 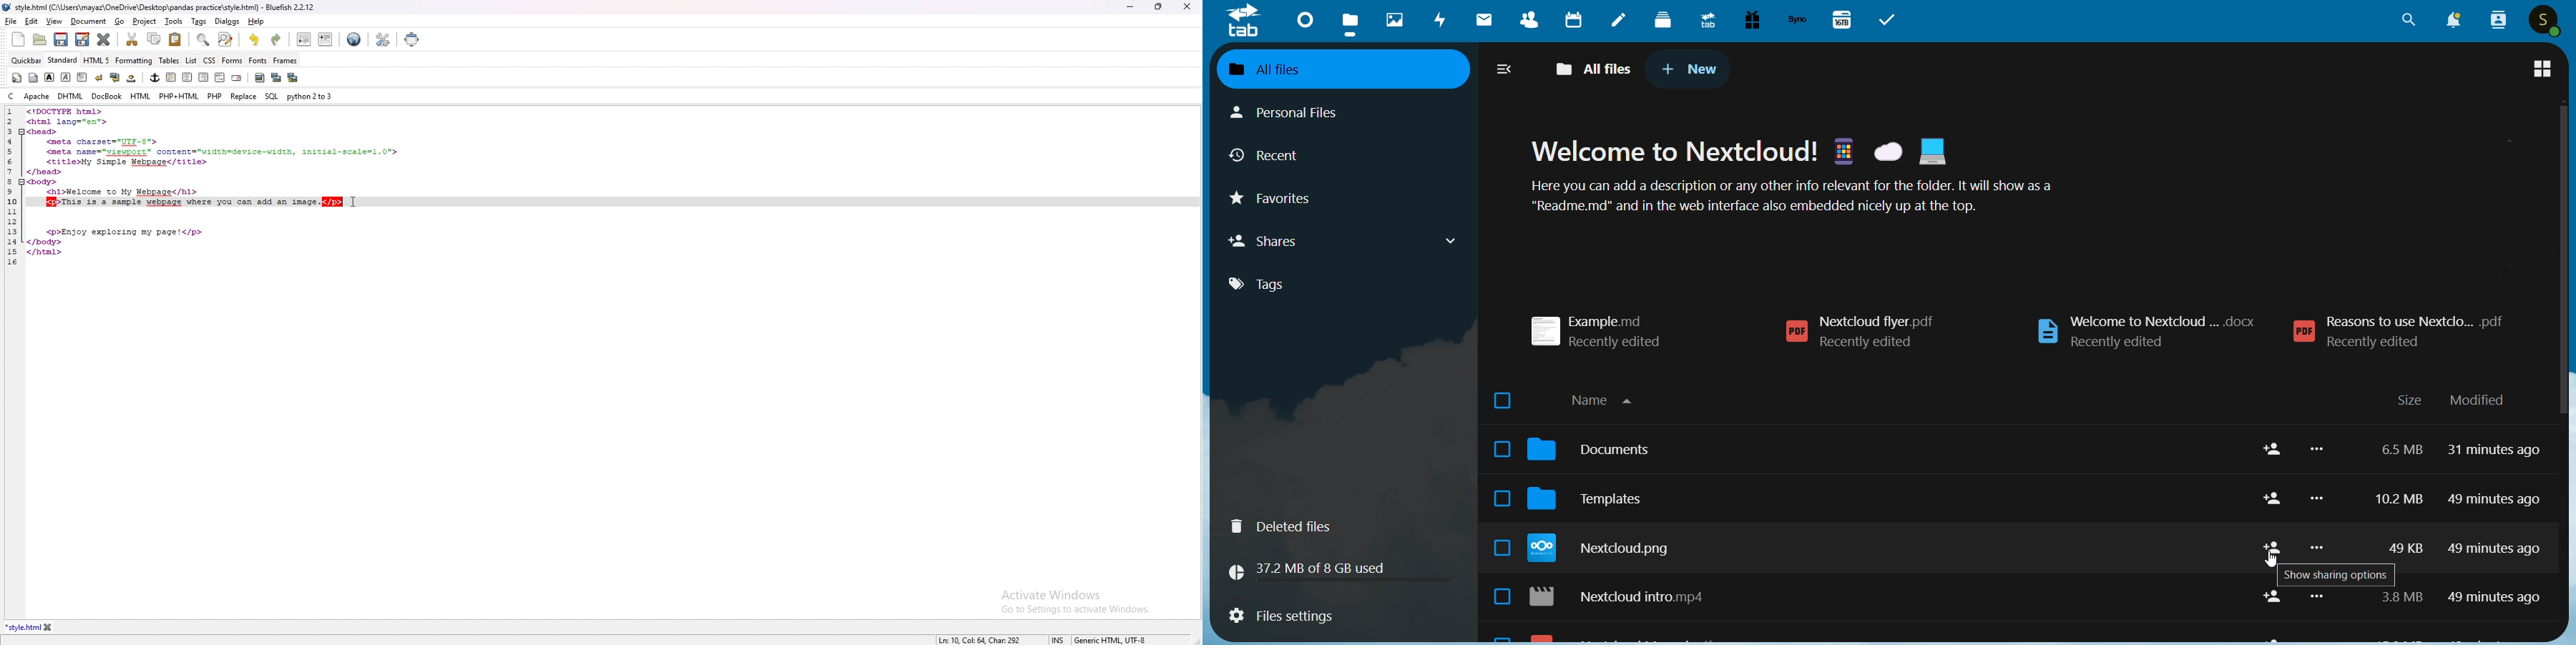 I want to click on close tab, so click(x=50, y=627).